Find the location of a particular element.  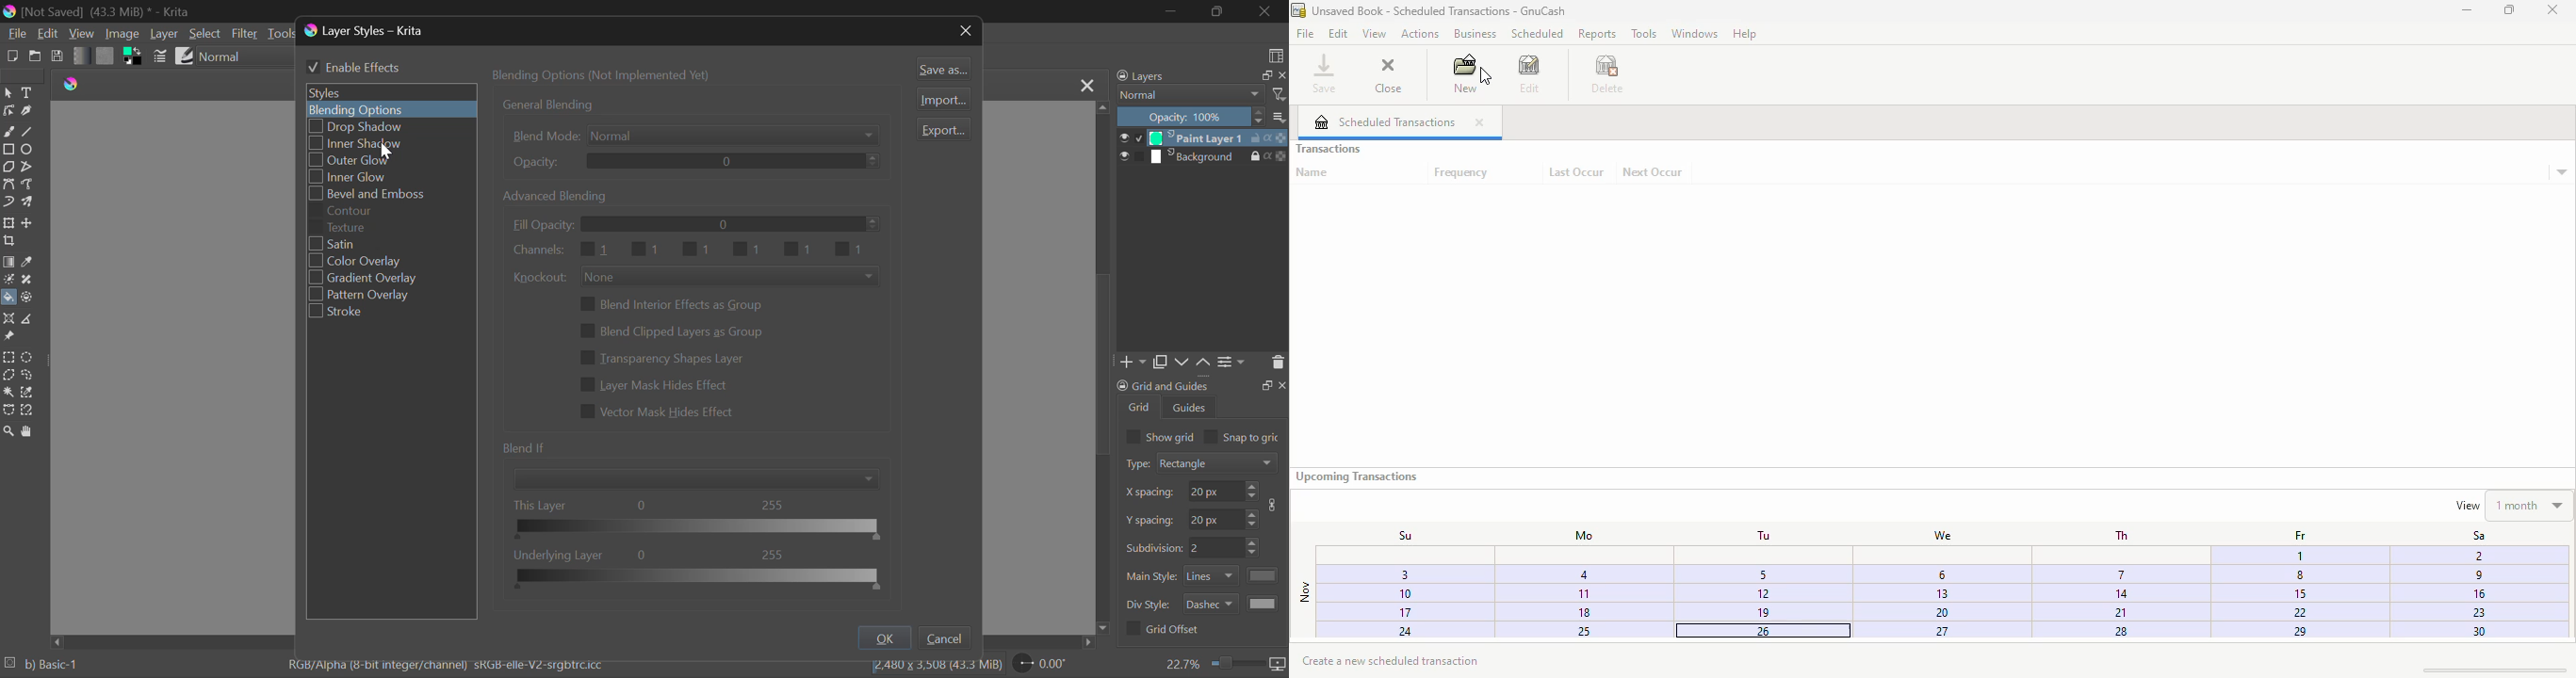

Fr is located at coordinates (2296, 536).